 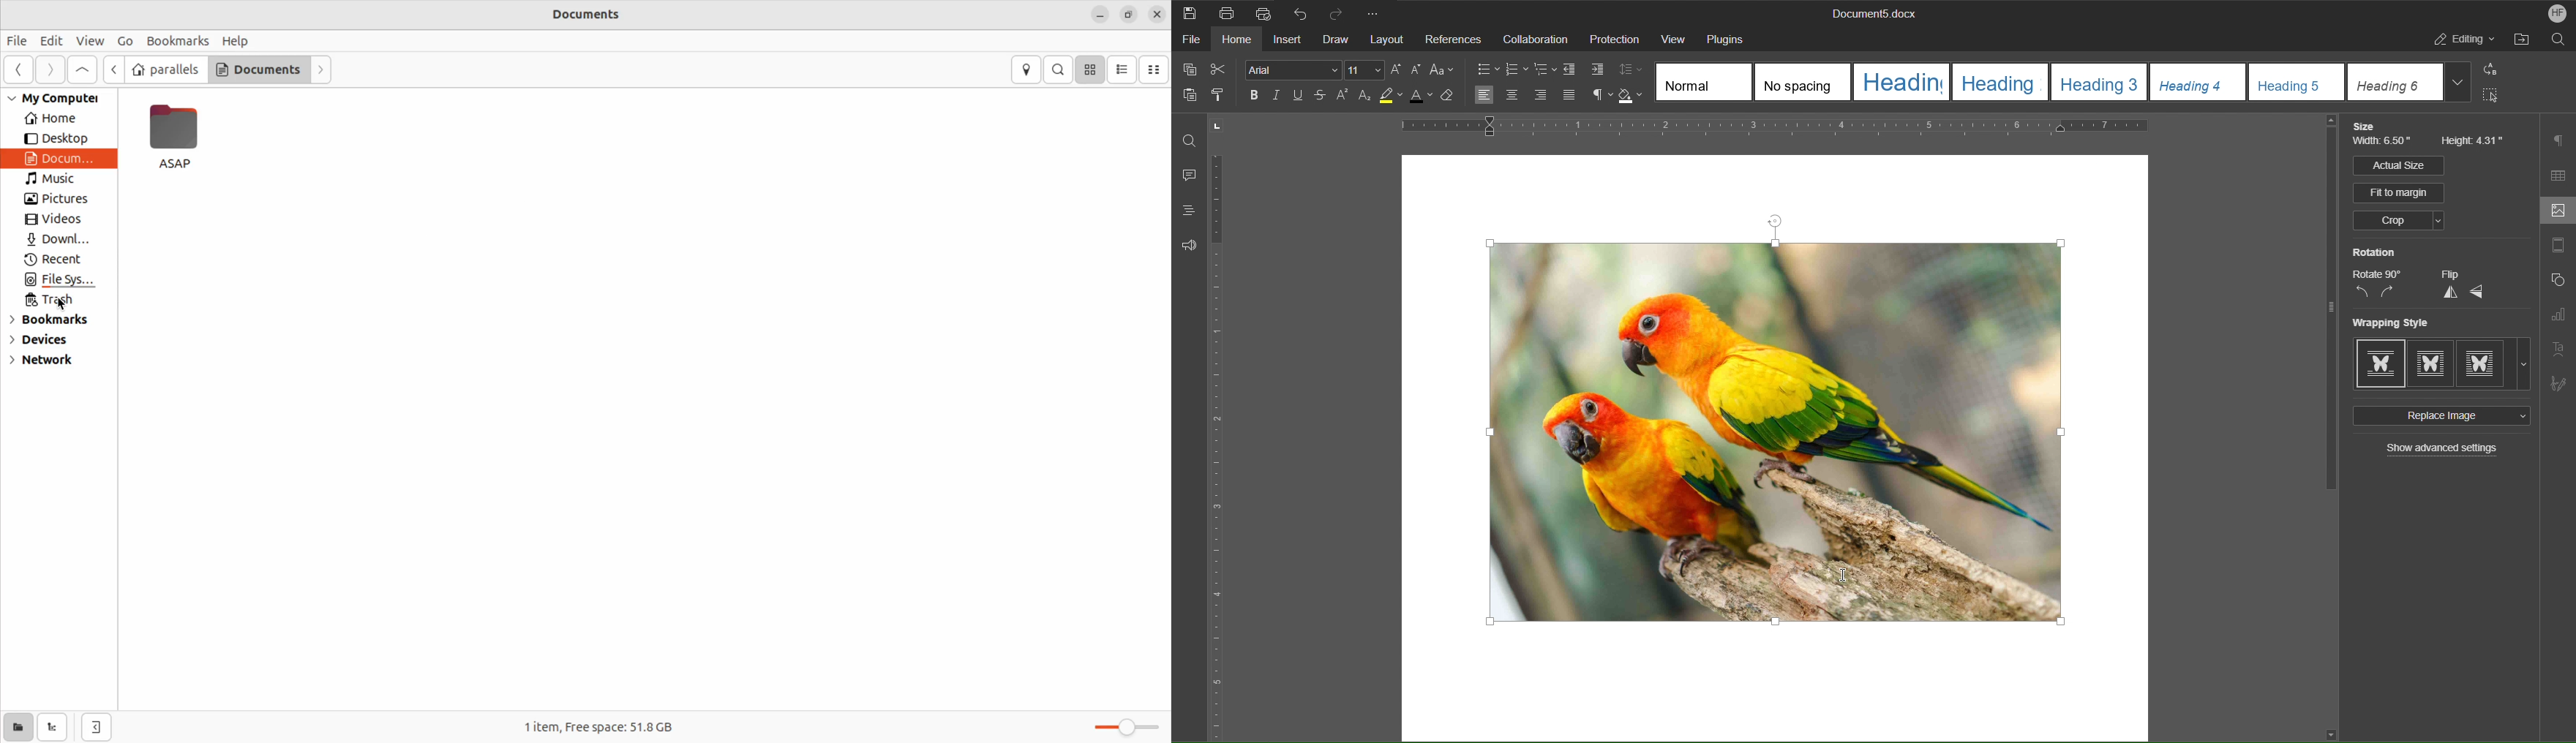 I want to click on Shadow, so click(x=1633, y=96).